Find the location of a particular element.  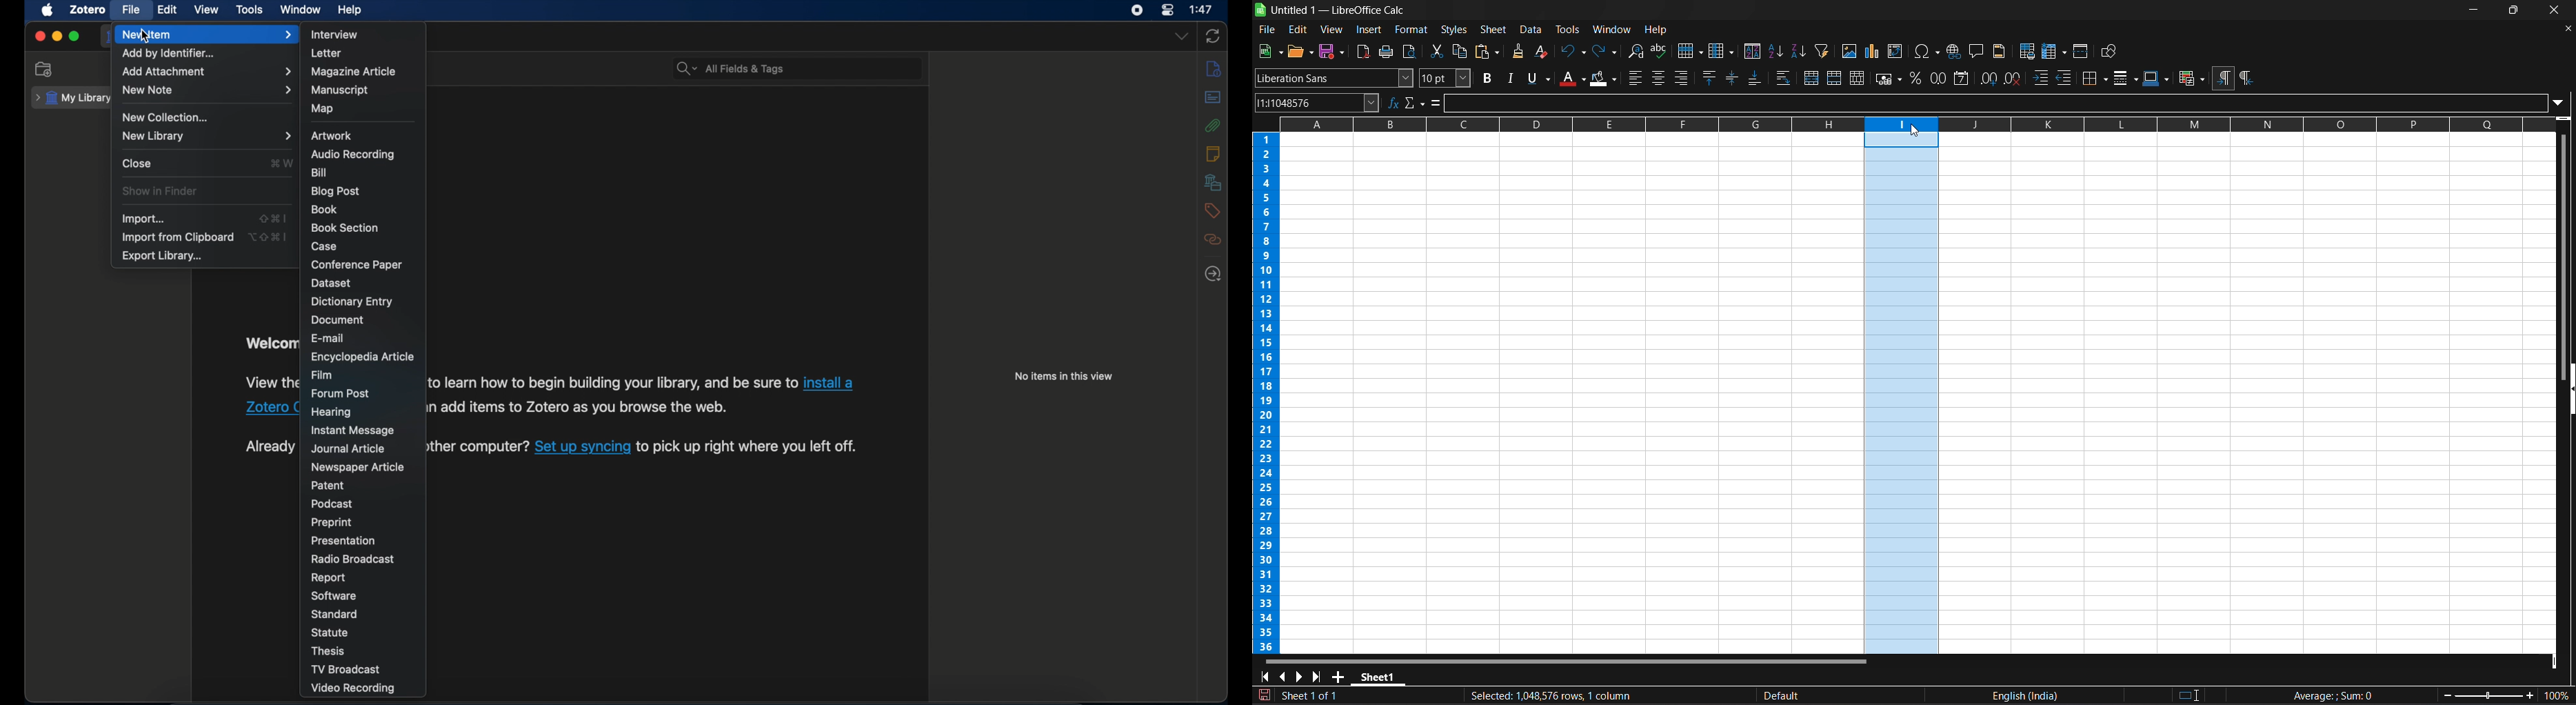

wrap text is located at coordinates (1787, 78).